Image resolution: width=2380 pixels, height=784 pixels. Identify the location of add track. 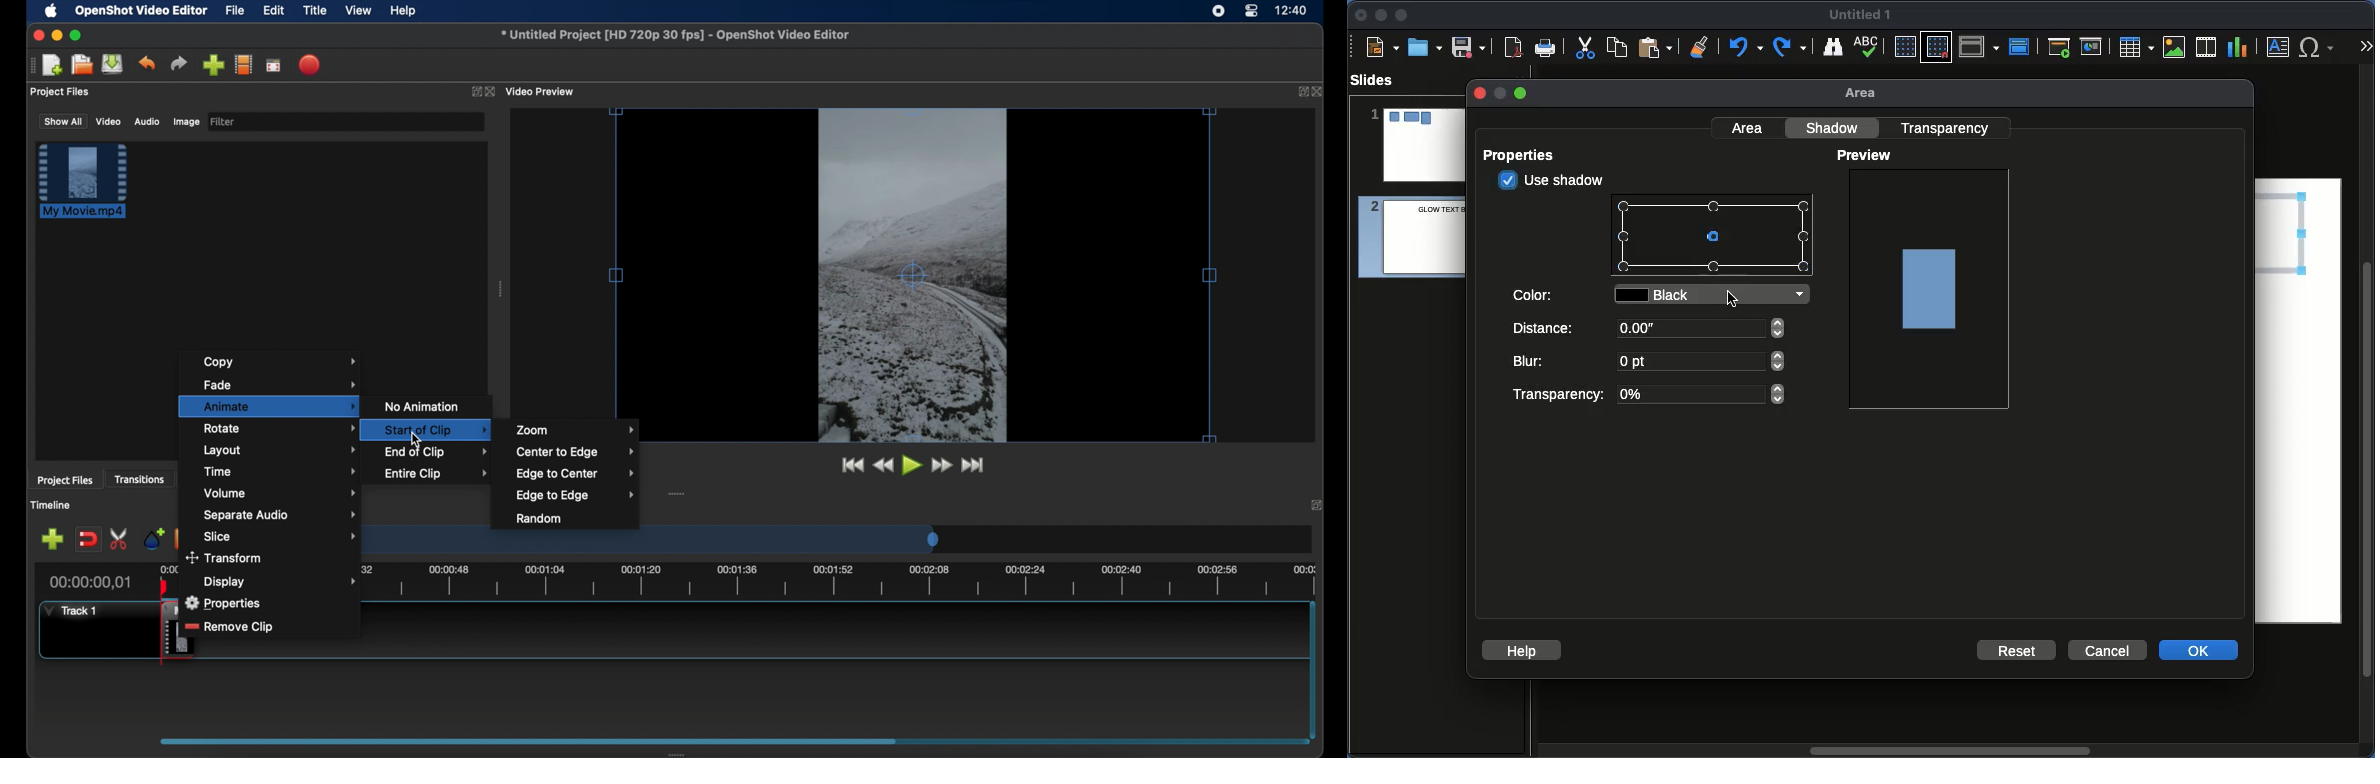
(52, 540).